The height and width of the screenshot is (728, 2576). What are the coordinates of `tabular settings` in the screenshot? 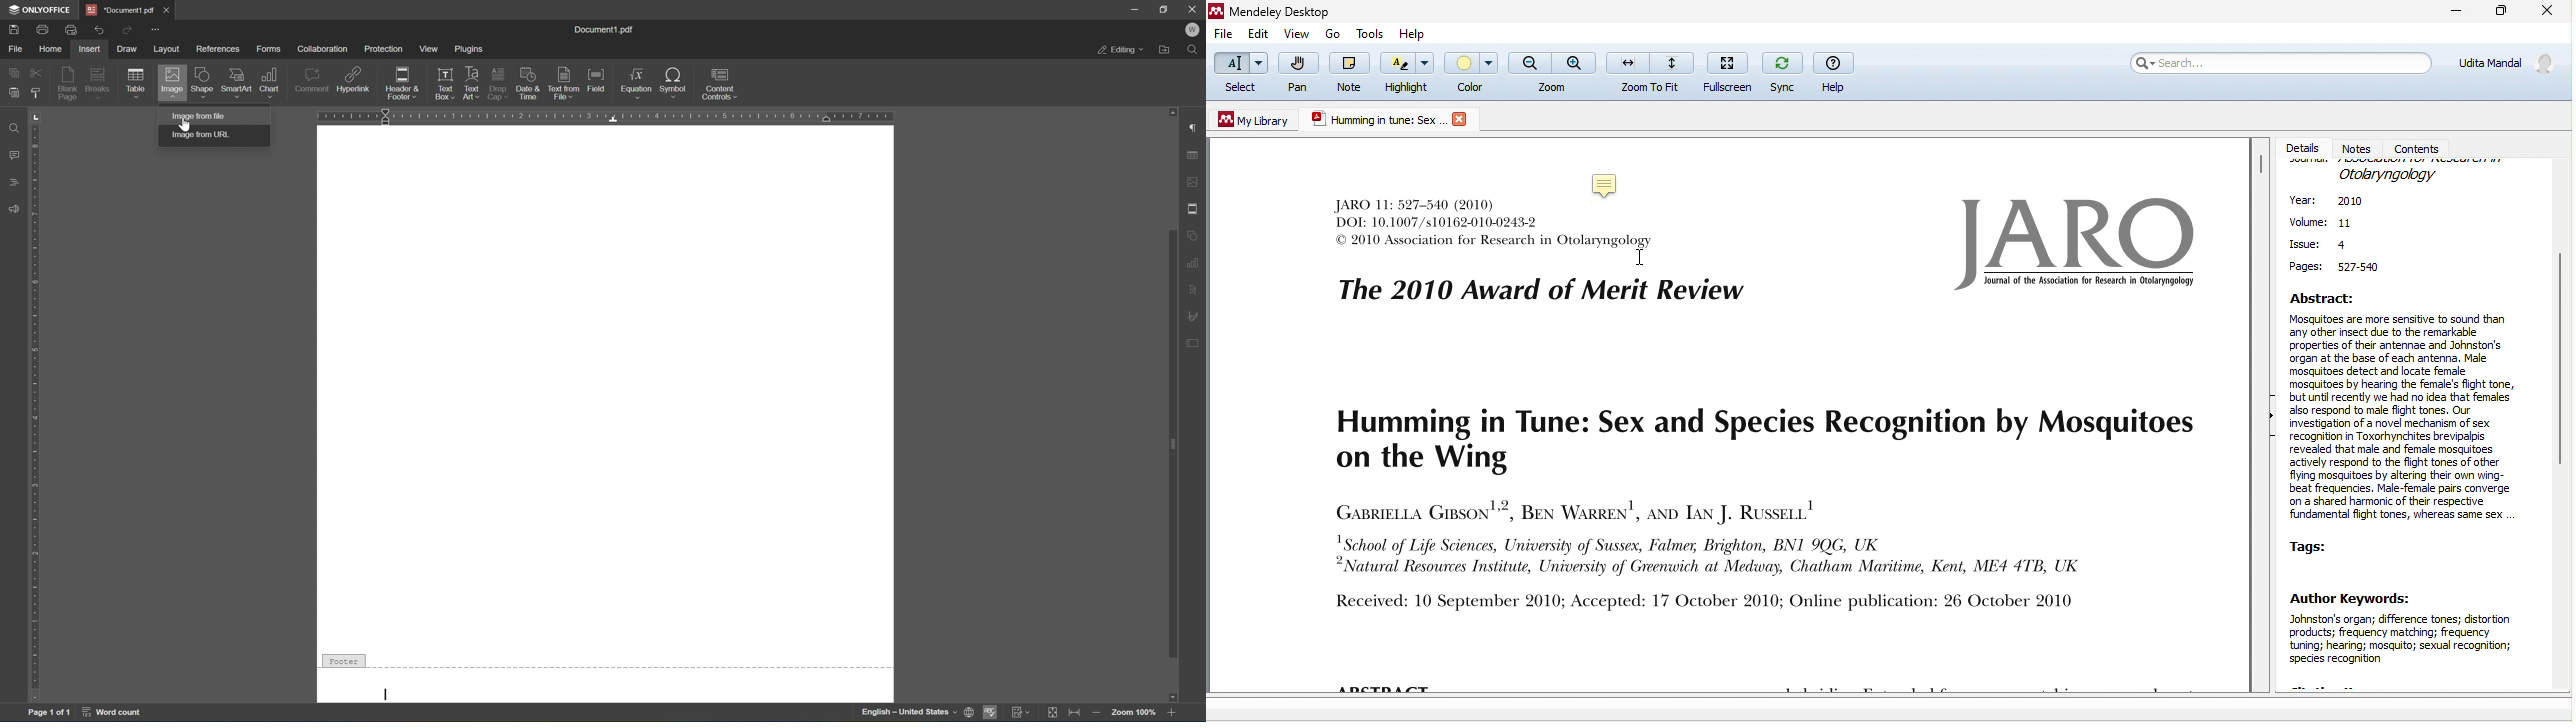 It's located at (1194, 156).